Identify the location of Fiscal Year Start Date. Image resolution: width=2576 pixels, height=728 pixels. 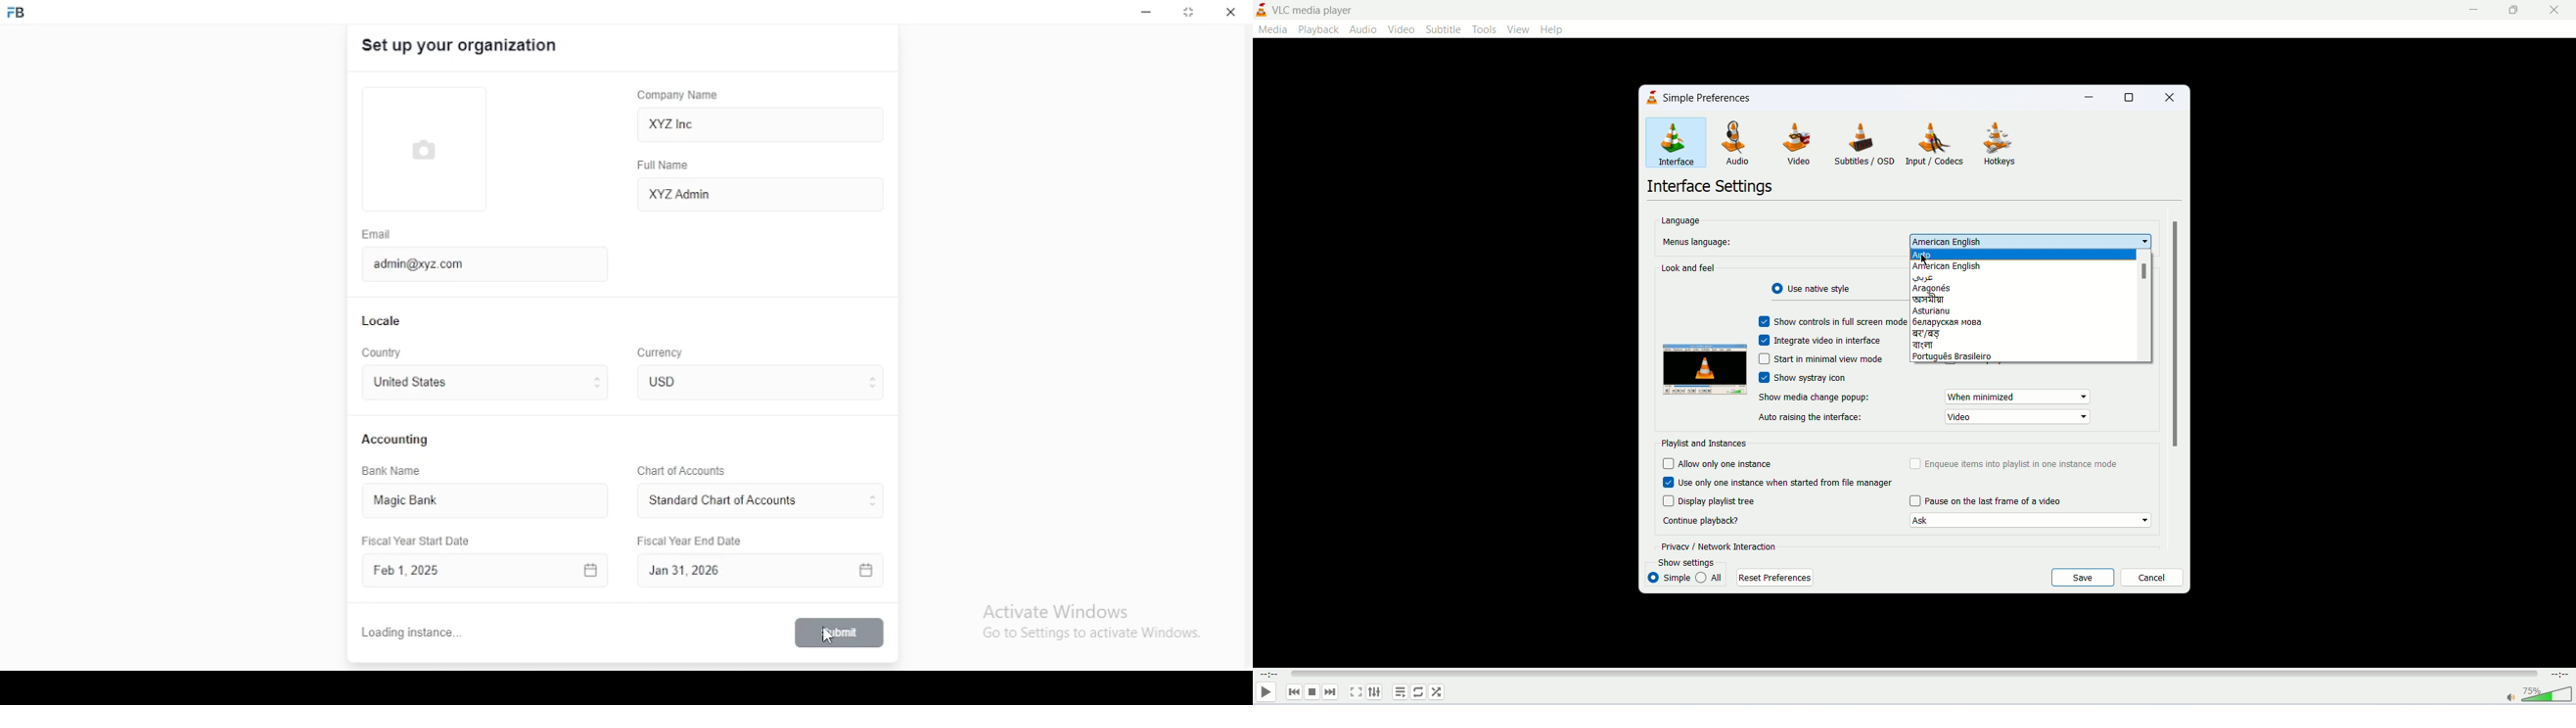
(487, 571).